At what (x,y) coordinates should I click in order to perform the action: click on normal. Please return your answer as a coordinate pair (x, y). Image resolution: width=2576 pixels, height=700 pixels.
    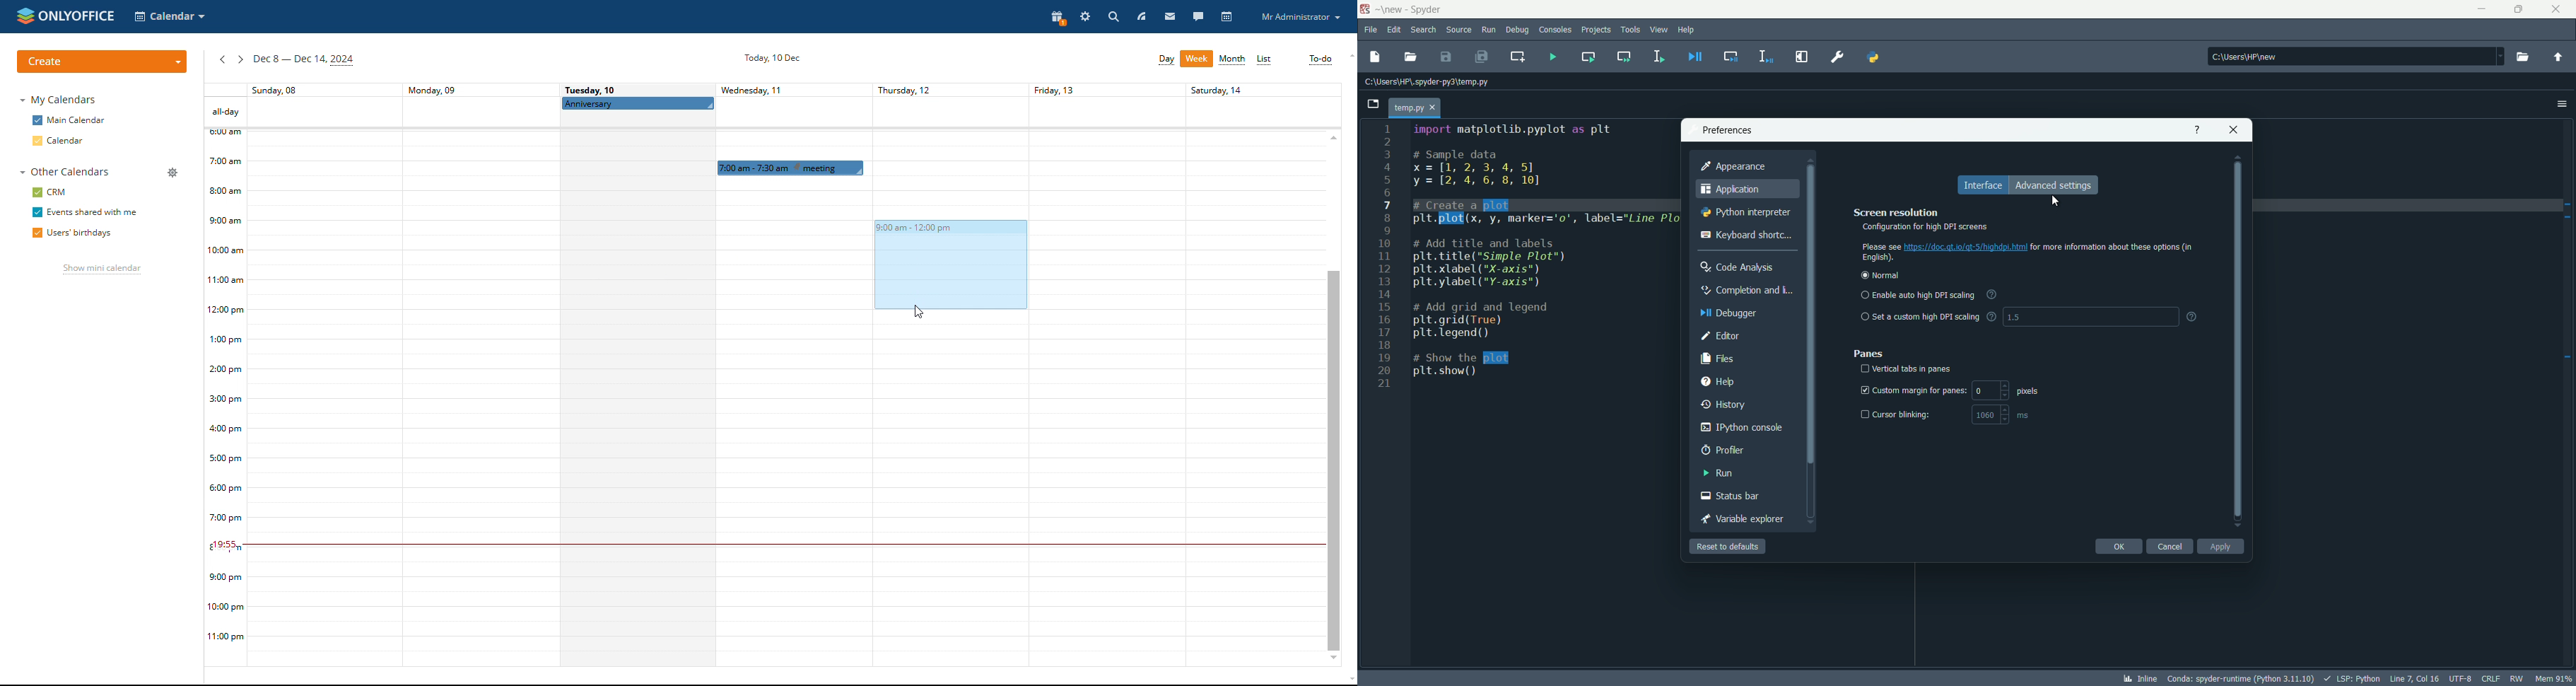
    Looking at the image, I should click on (1881, 277).